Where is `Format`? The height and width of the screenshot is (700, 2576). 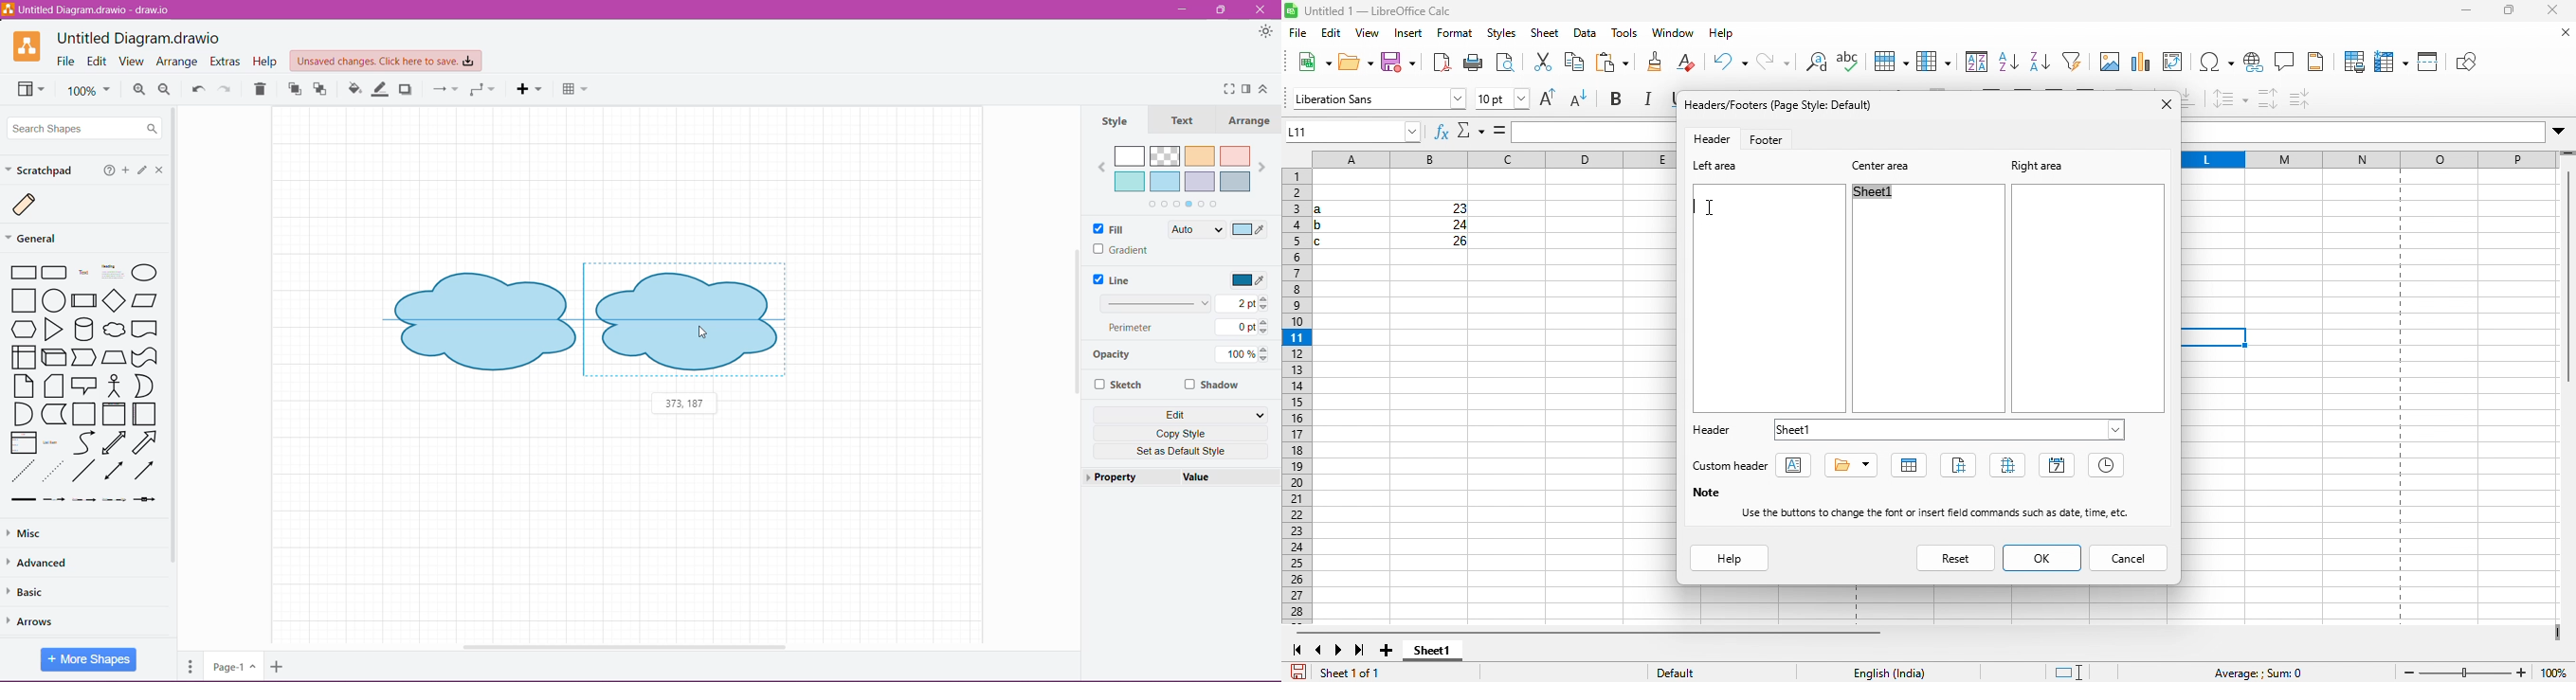
Format is located at coordinates (1247, 88).